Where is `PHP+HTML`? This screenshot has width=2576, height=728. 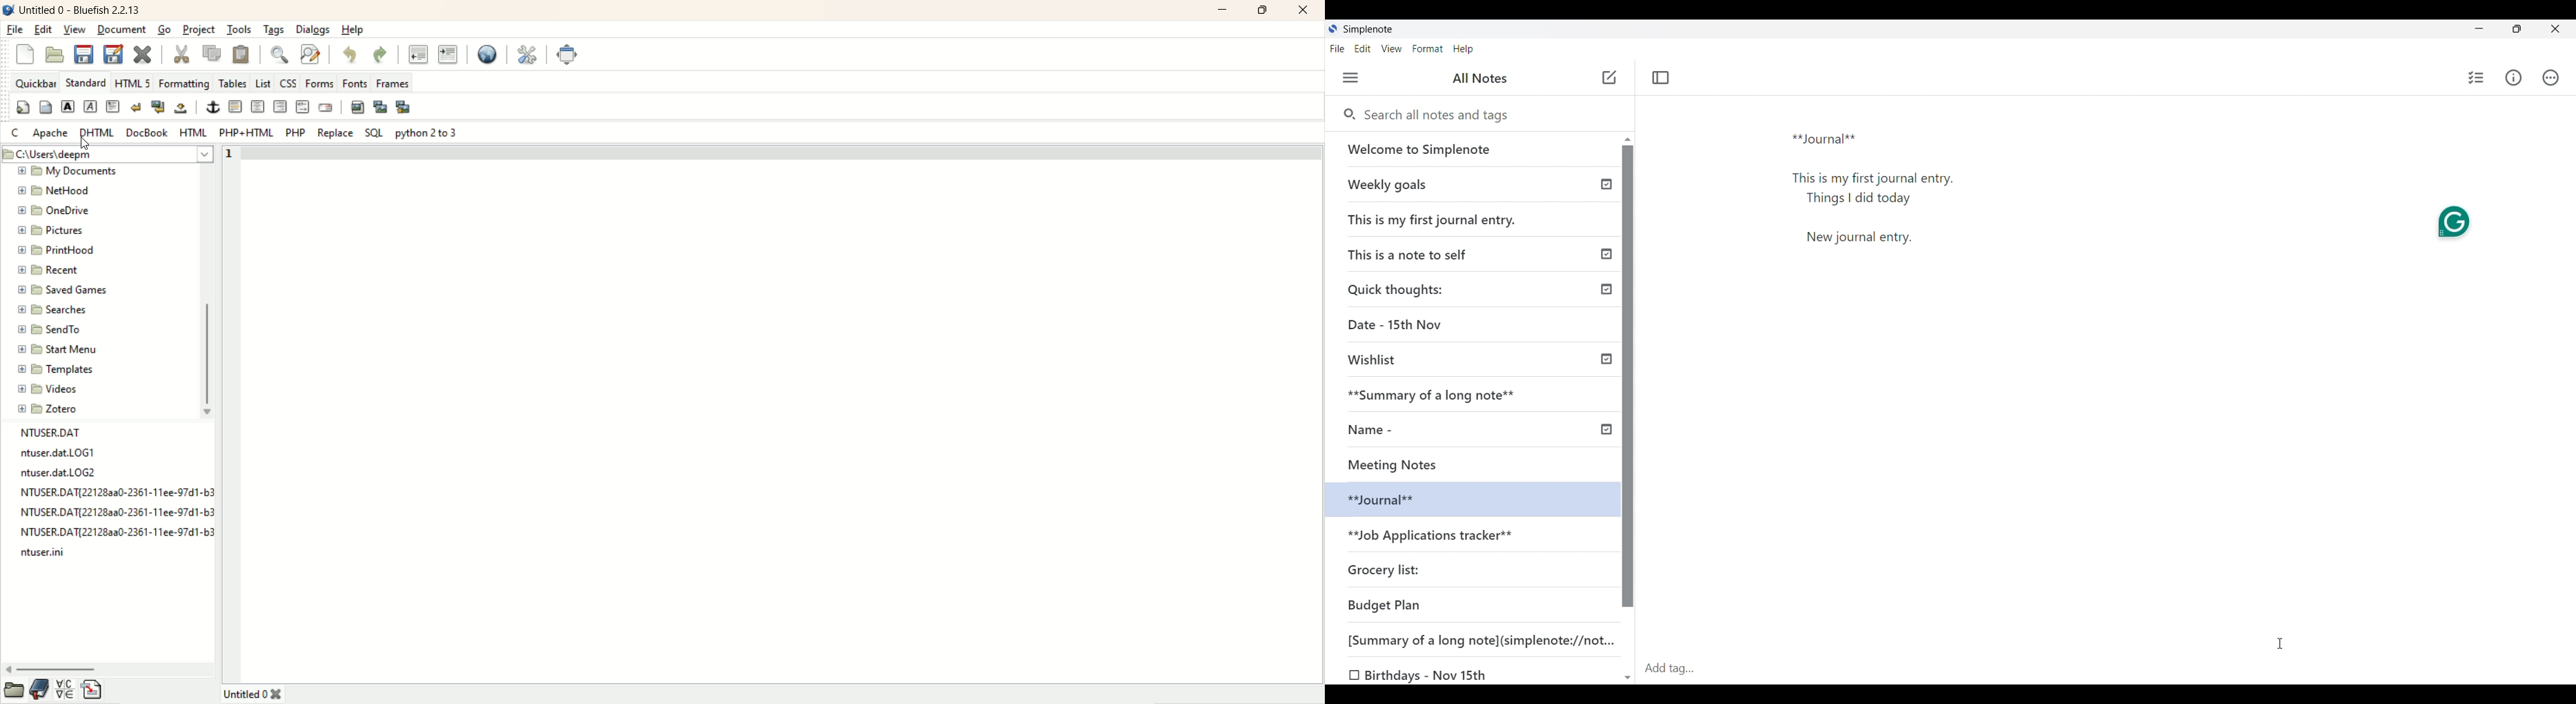
PHP+HTML is located at coordinates (247, 134).